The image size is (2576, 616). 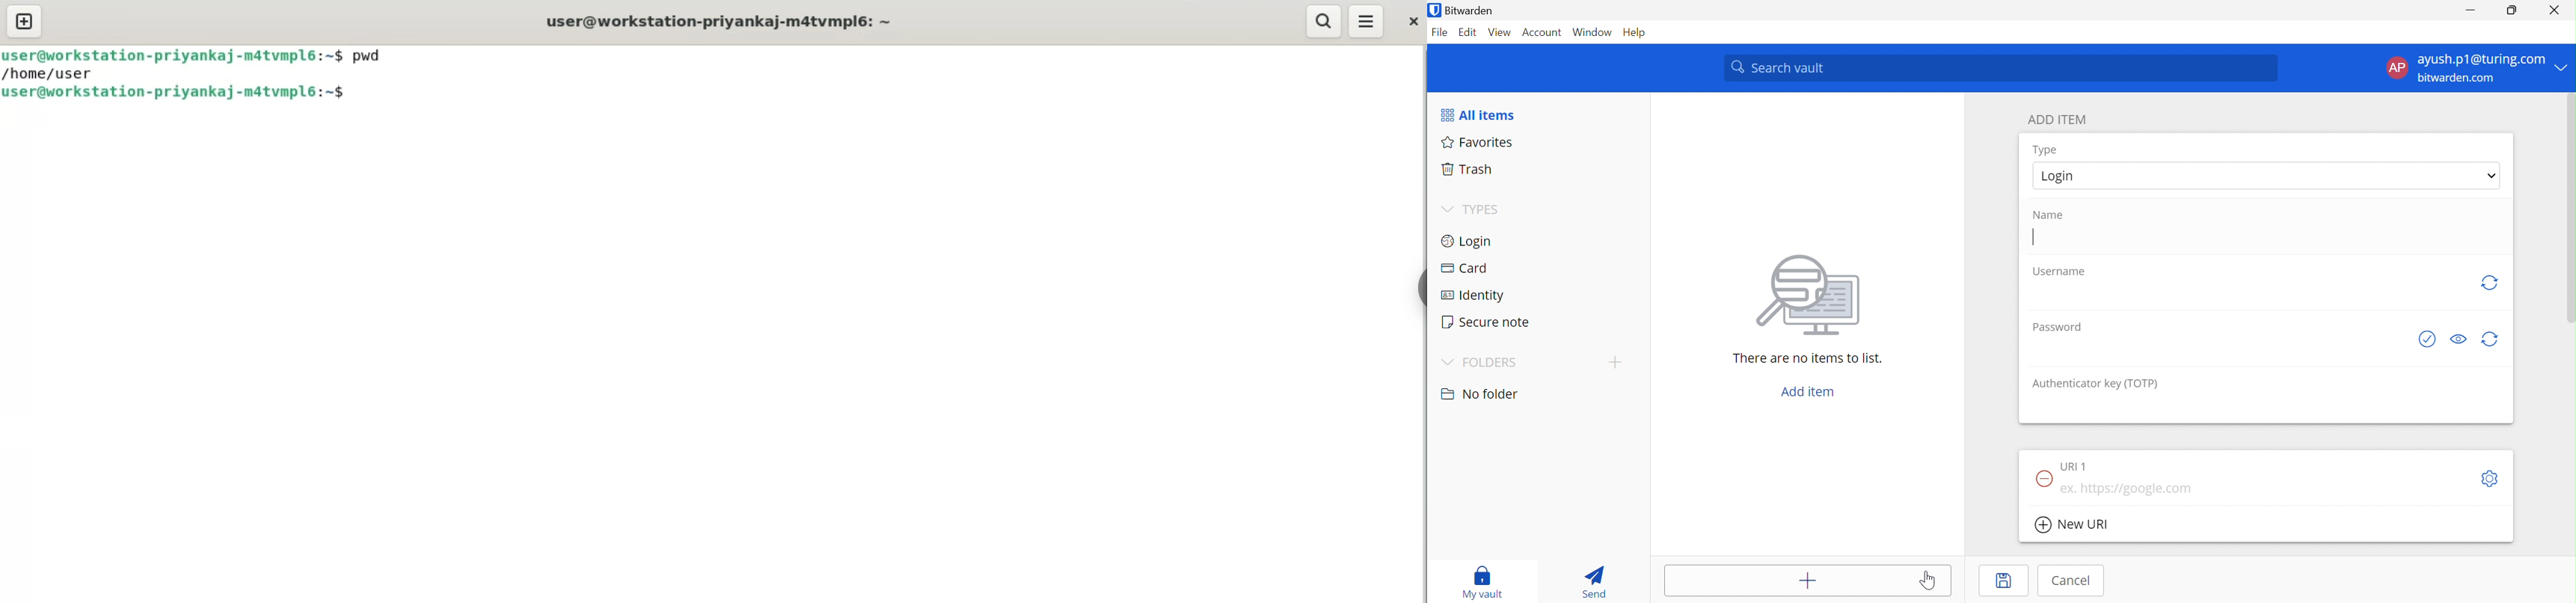 I want to click on No folder, so click(x=1480, y=396).